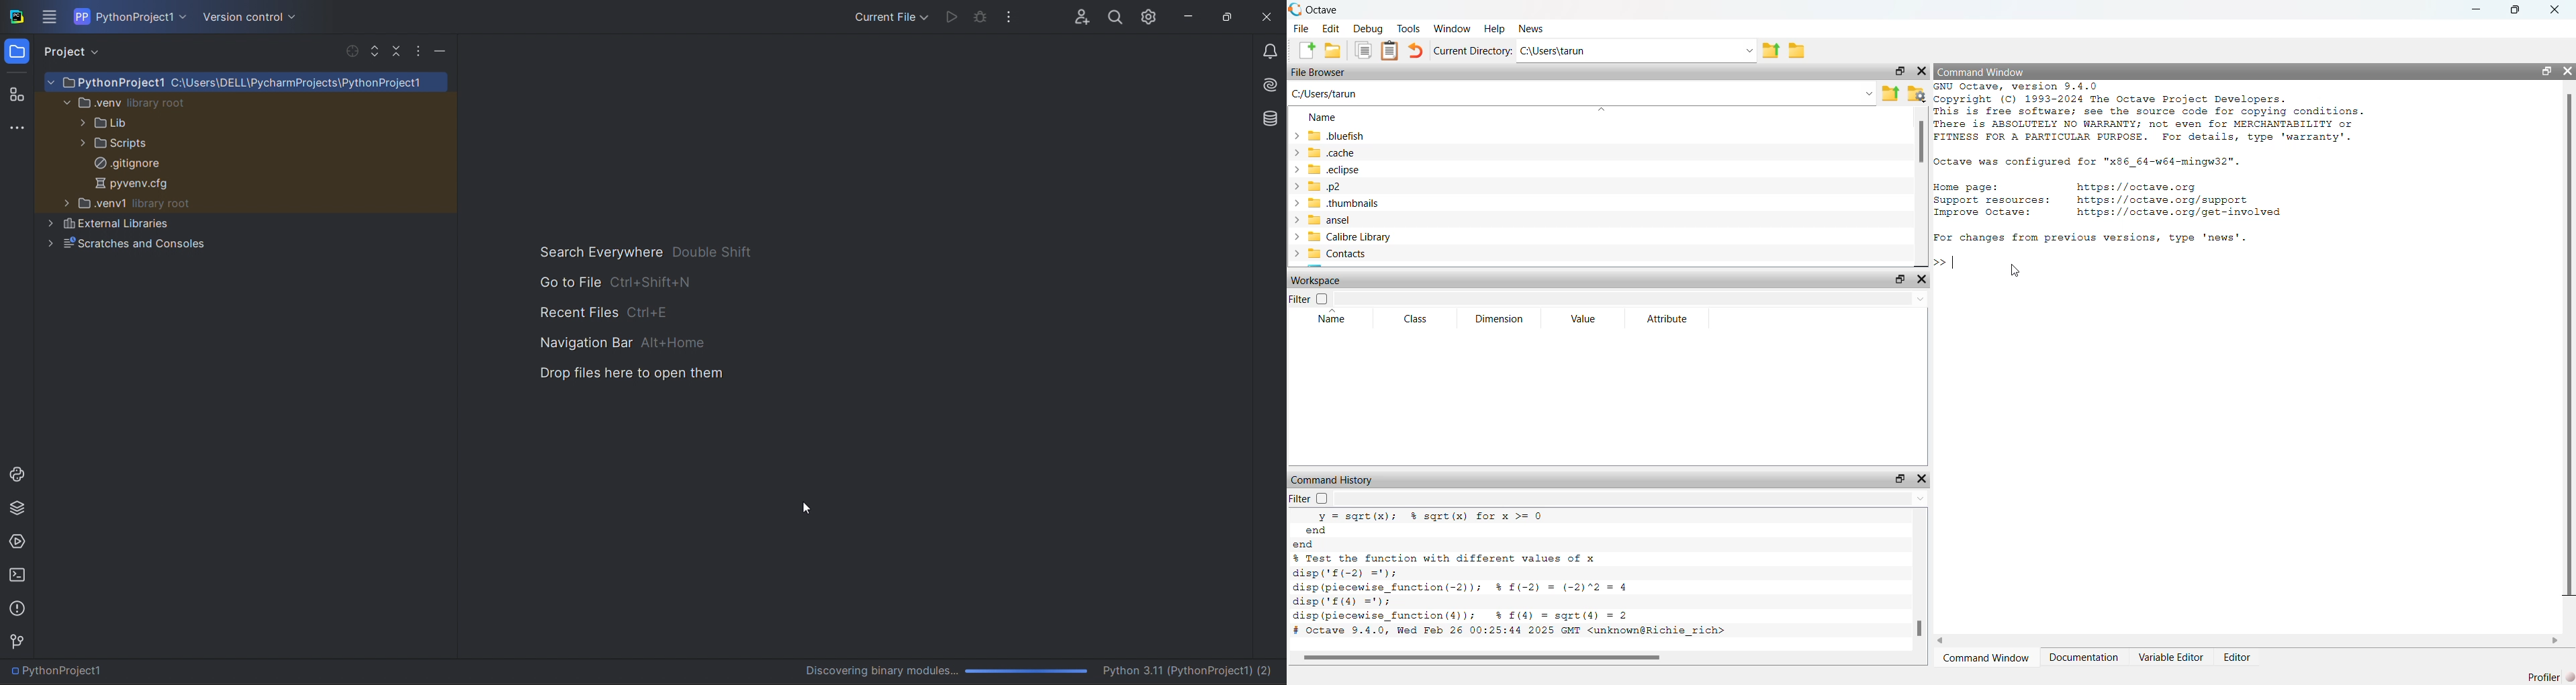 The height and width of the screenshot is (700, 2576). Describe the element at coordinates (1501, 318) in the screenshot. I see `Dimension` at that location.